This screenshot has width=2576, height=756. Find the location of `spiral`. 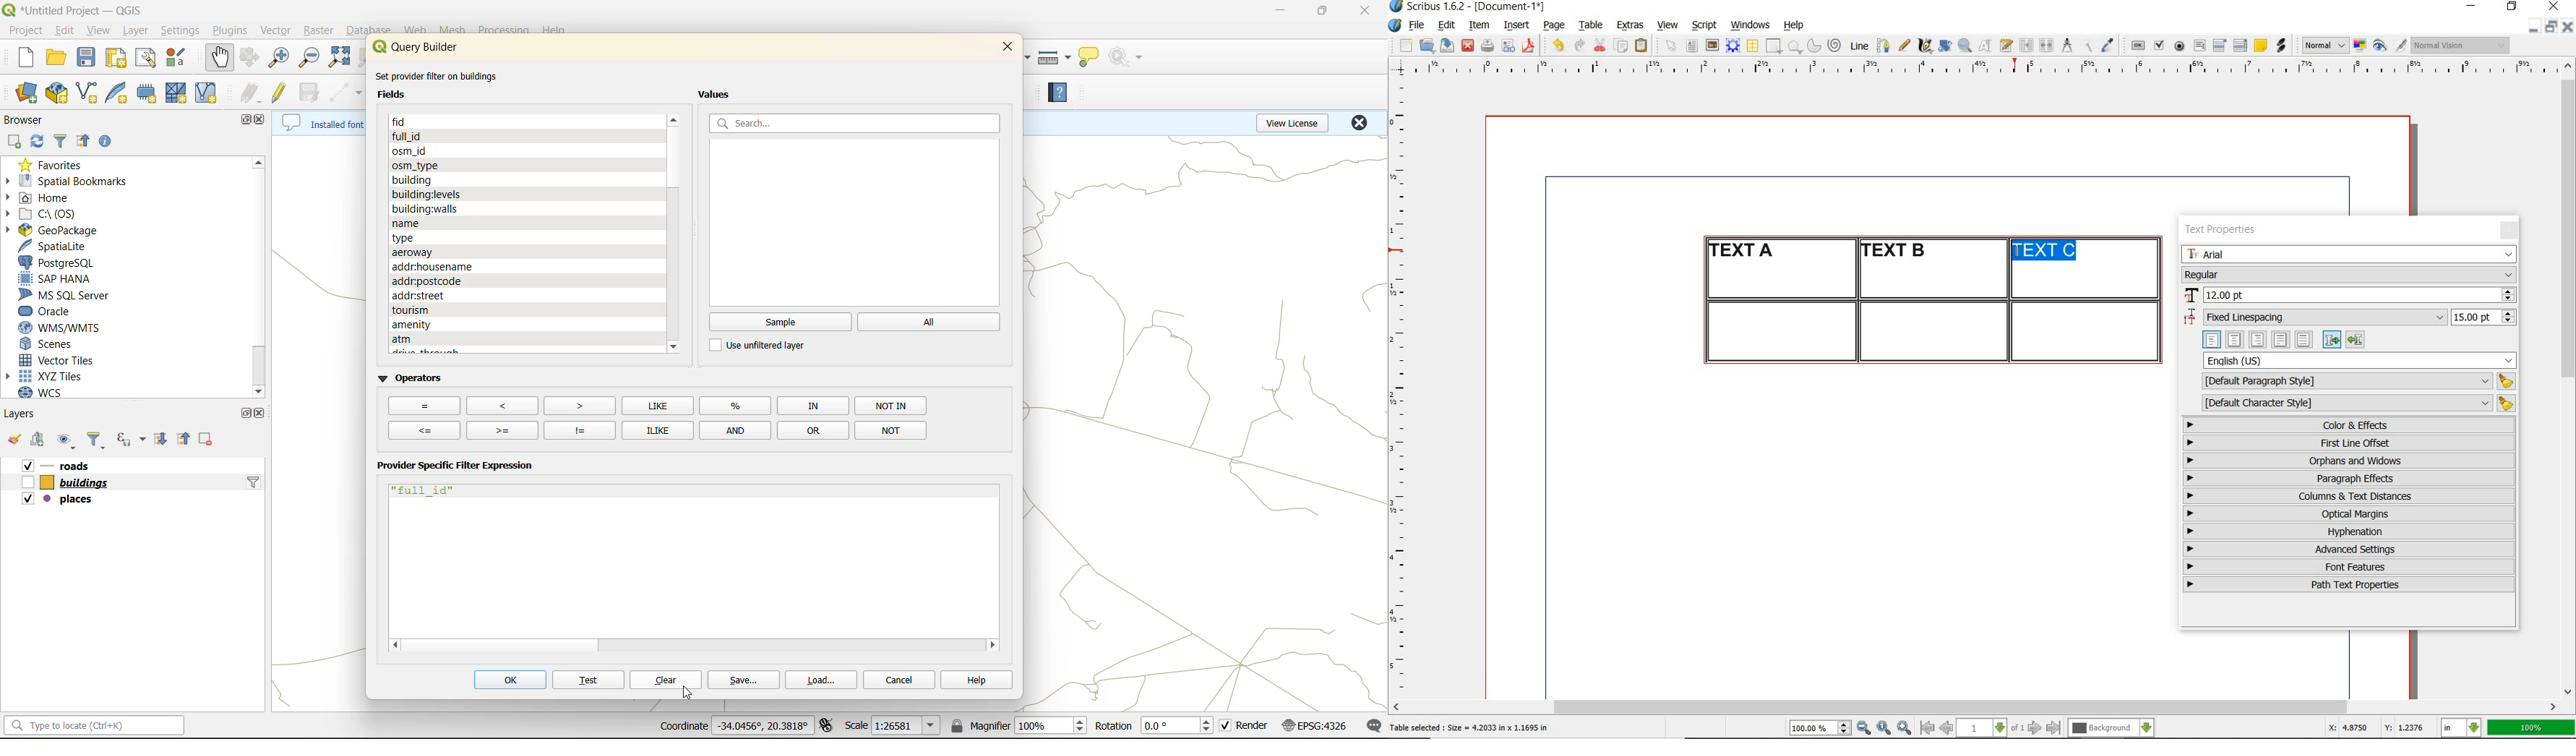

spiral is located at coordinates (1836, 45).